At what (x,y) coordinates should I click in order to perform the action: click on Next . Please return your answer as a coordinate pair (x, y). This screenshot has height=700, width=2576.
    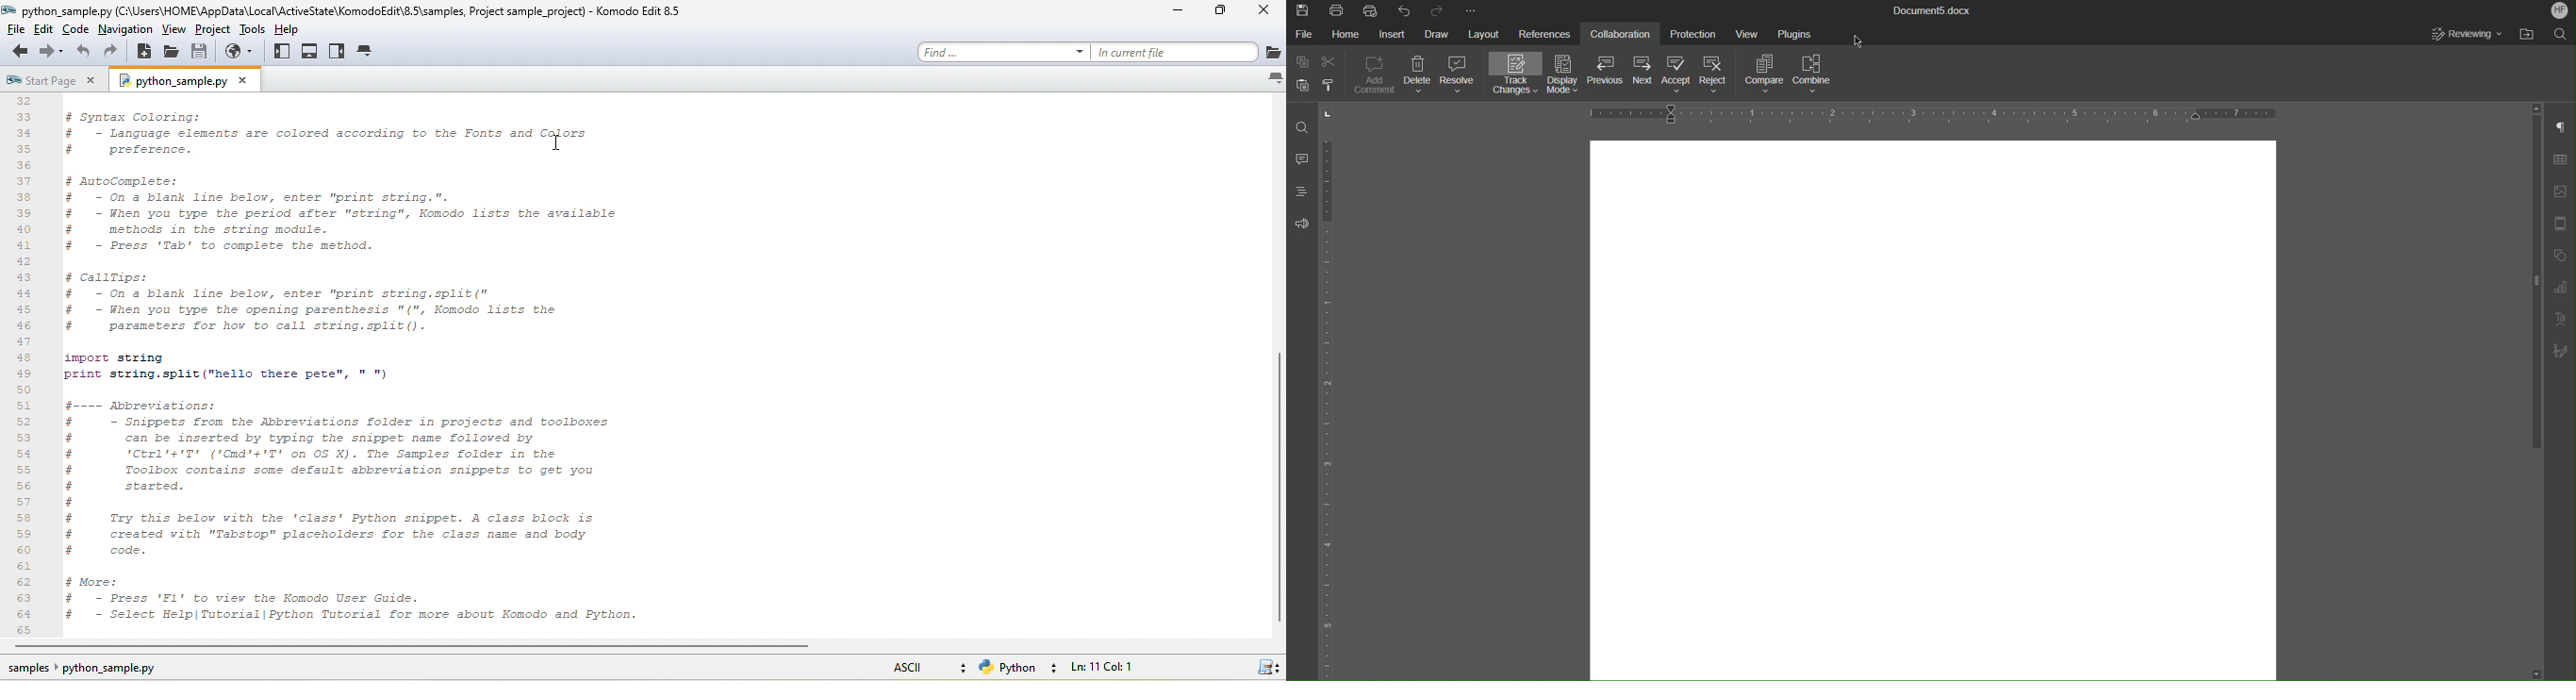
    Looking at the image, I should click on (1645, 75).